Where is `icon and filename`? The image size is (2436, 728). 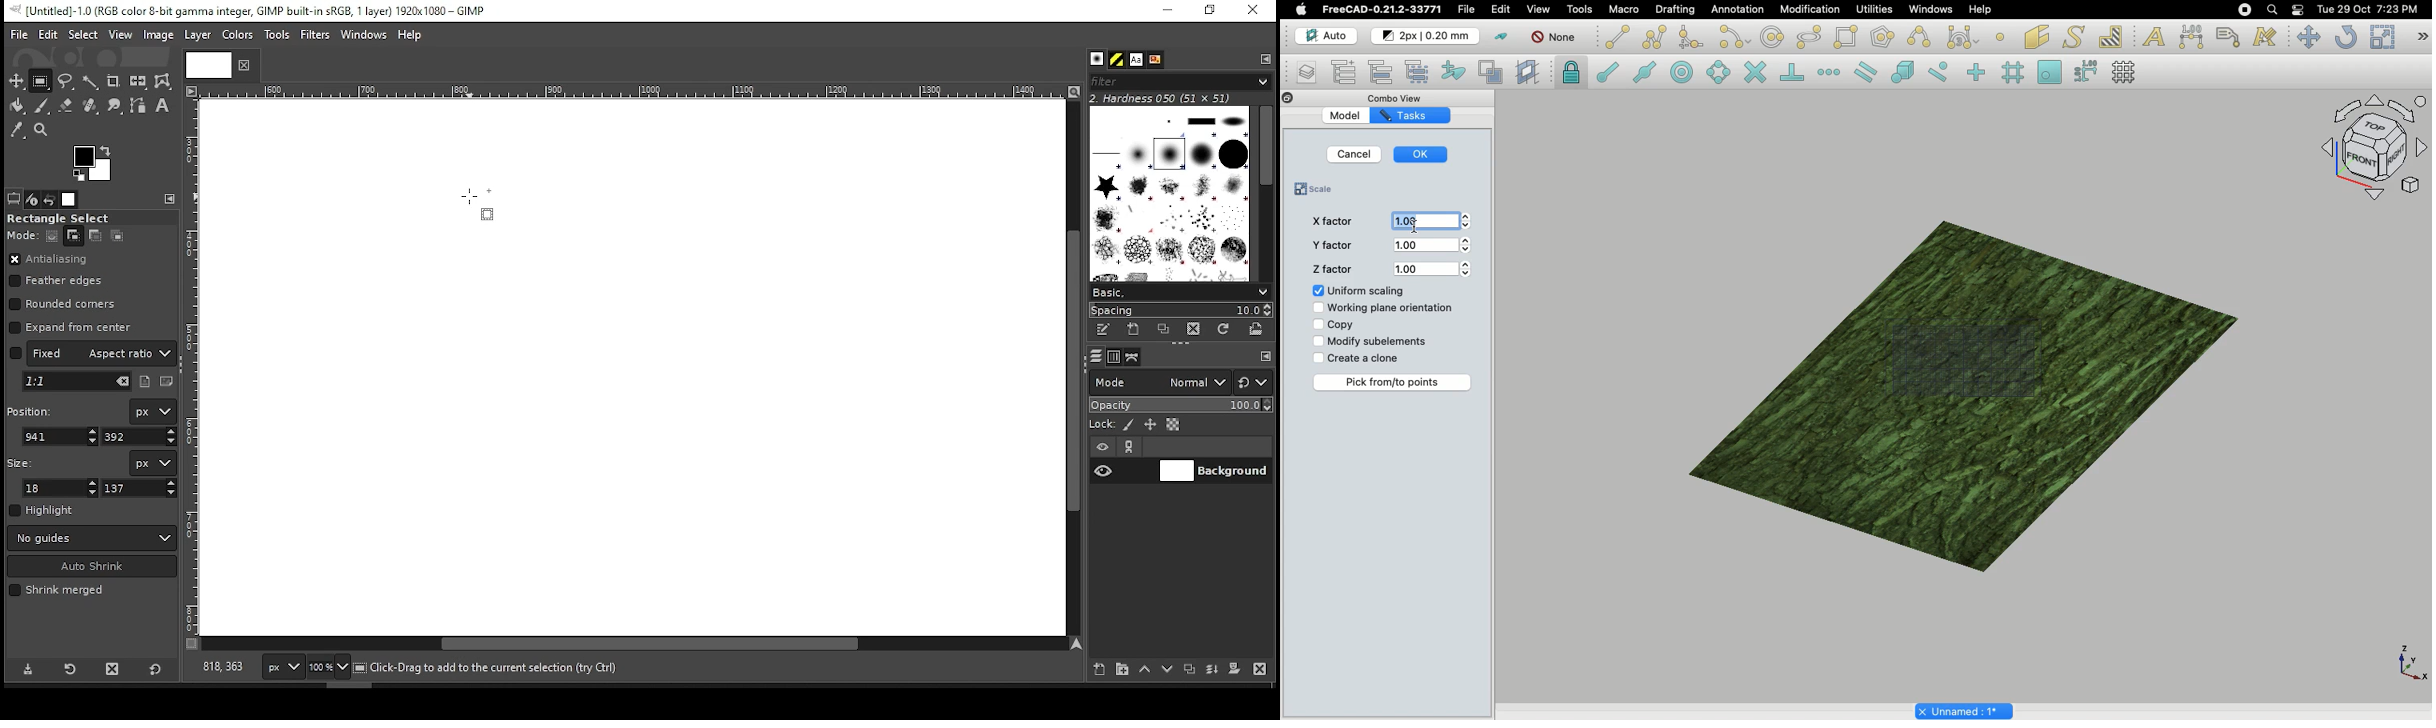
icon and filename is located at coordinates (252, 9).